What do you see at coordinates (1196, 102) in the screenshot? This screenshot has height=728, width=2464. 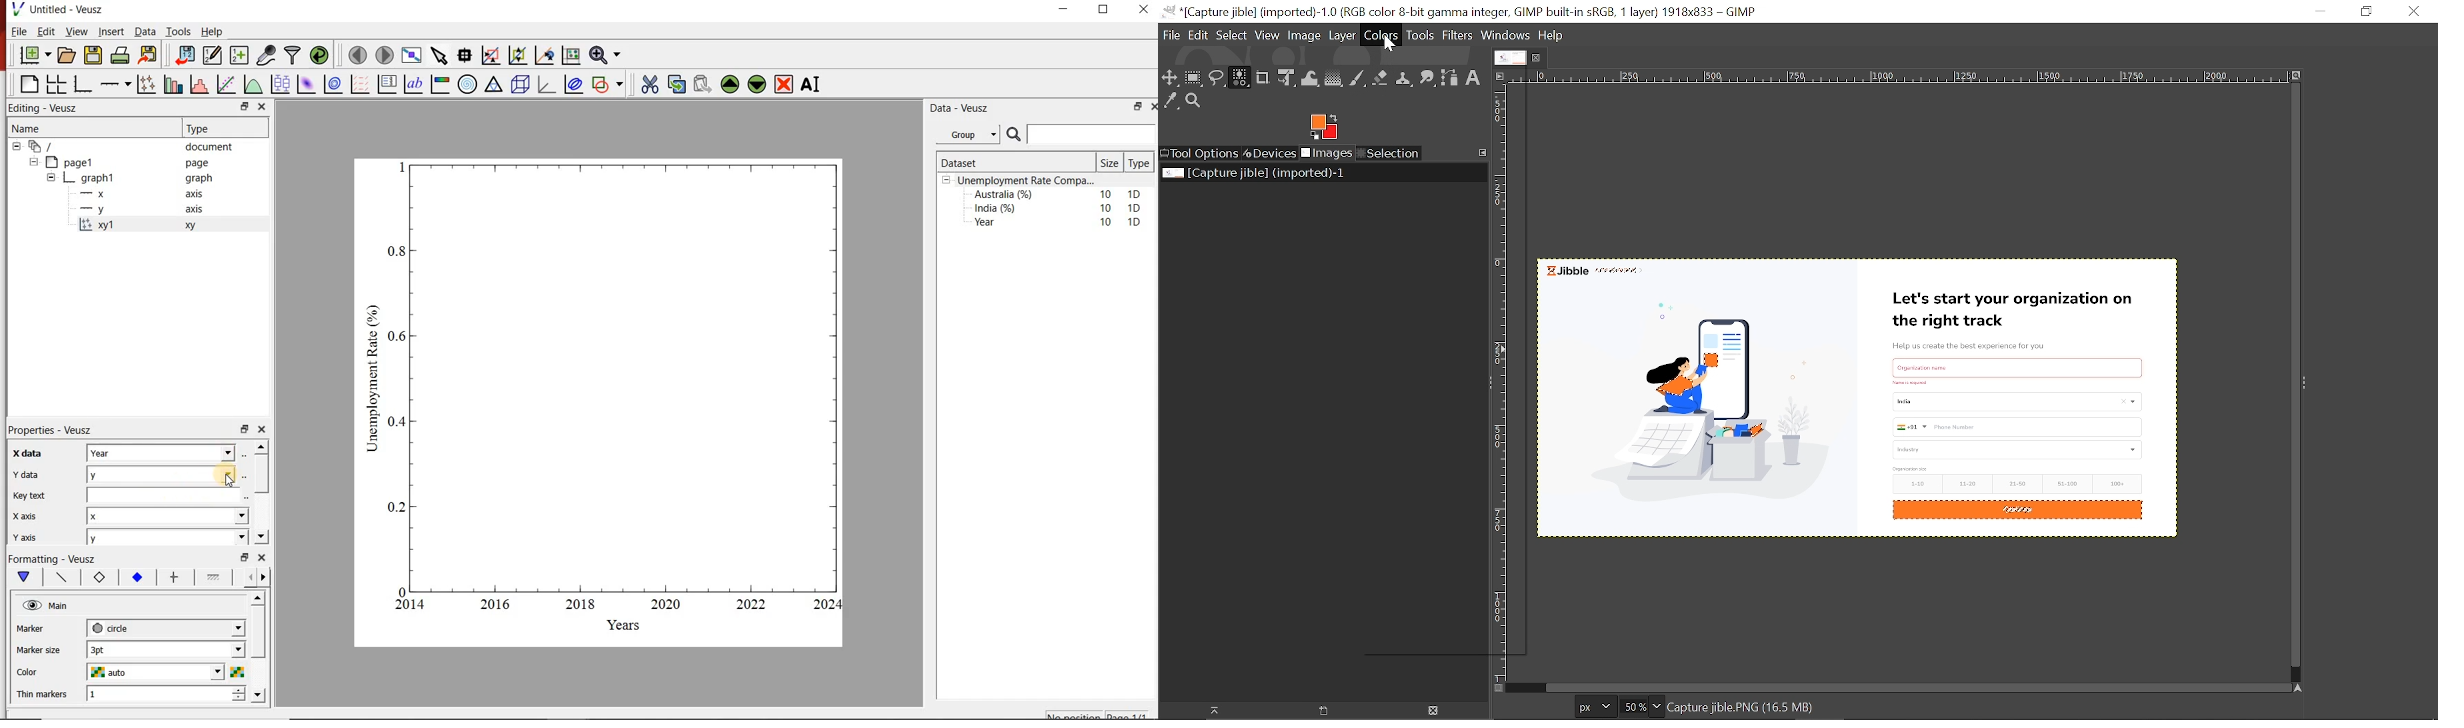 I see `Zoom tool` at bounding box center [1196, 102].